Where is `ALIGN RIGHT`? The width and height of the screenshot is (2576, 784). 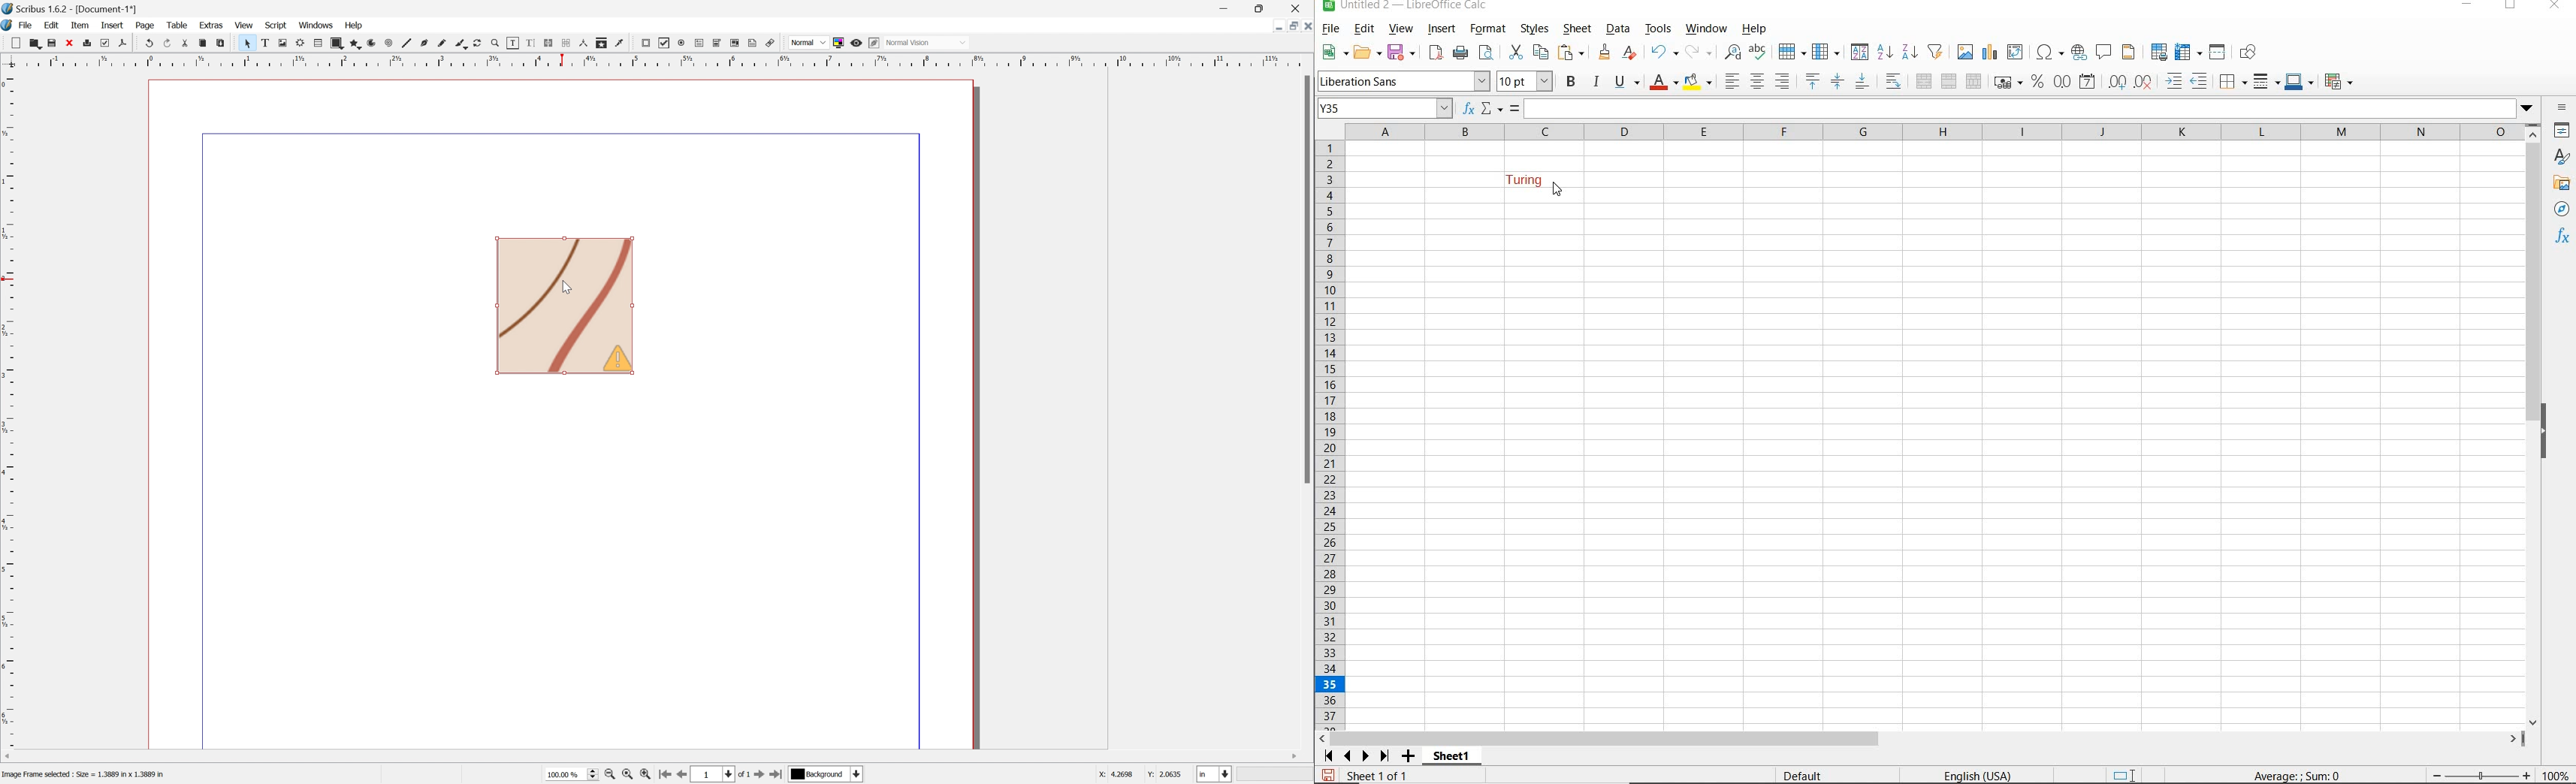
ALIGN RIGHT is located at coordinates (1782, 83).